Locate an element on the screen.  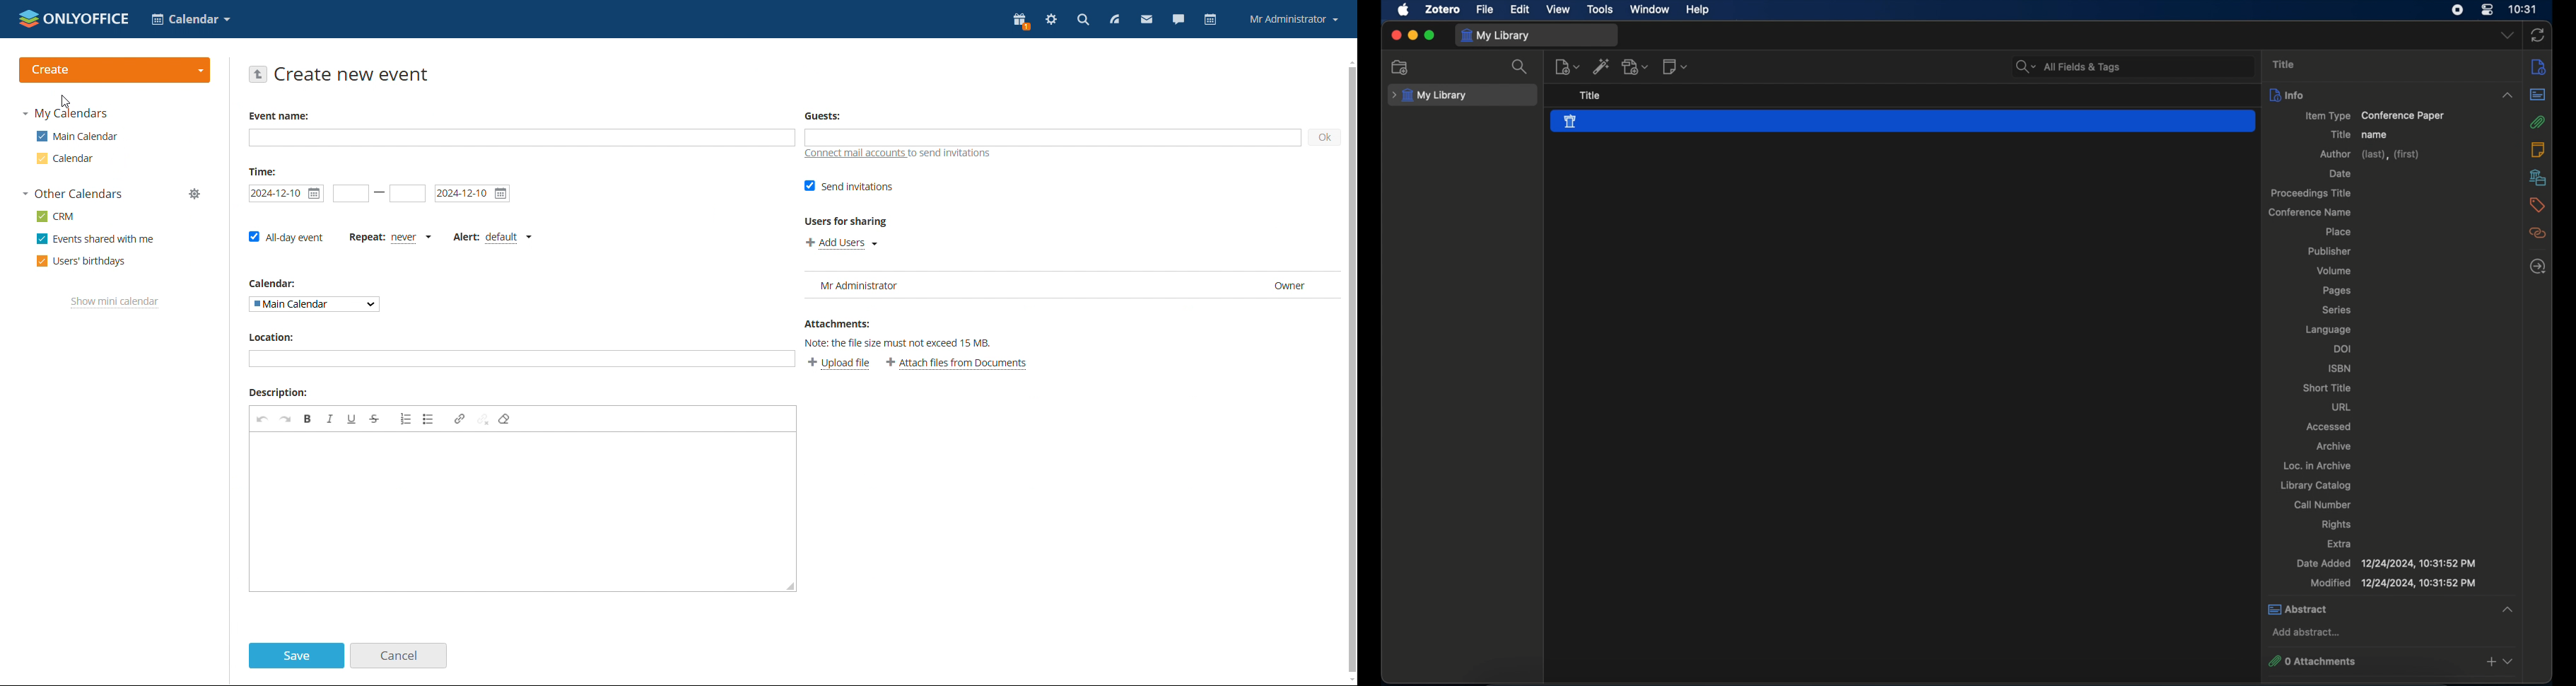
name is located at coordinates (2375, 135).